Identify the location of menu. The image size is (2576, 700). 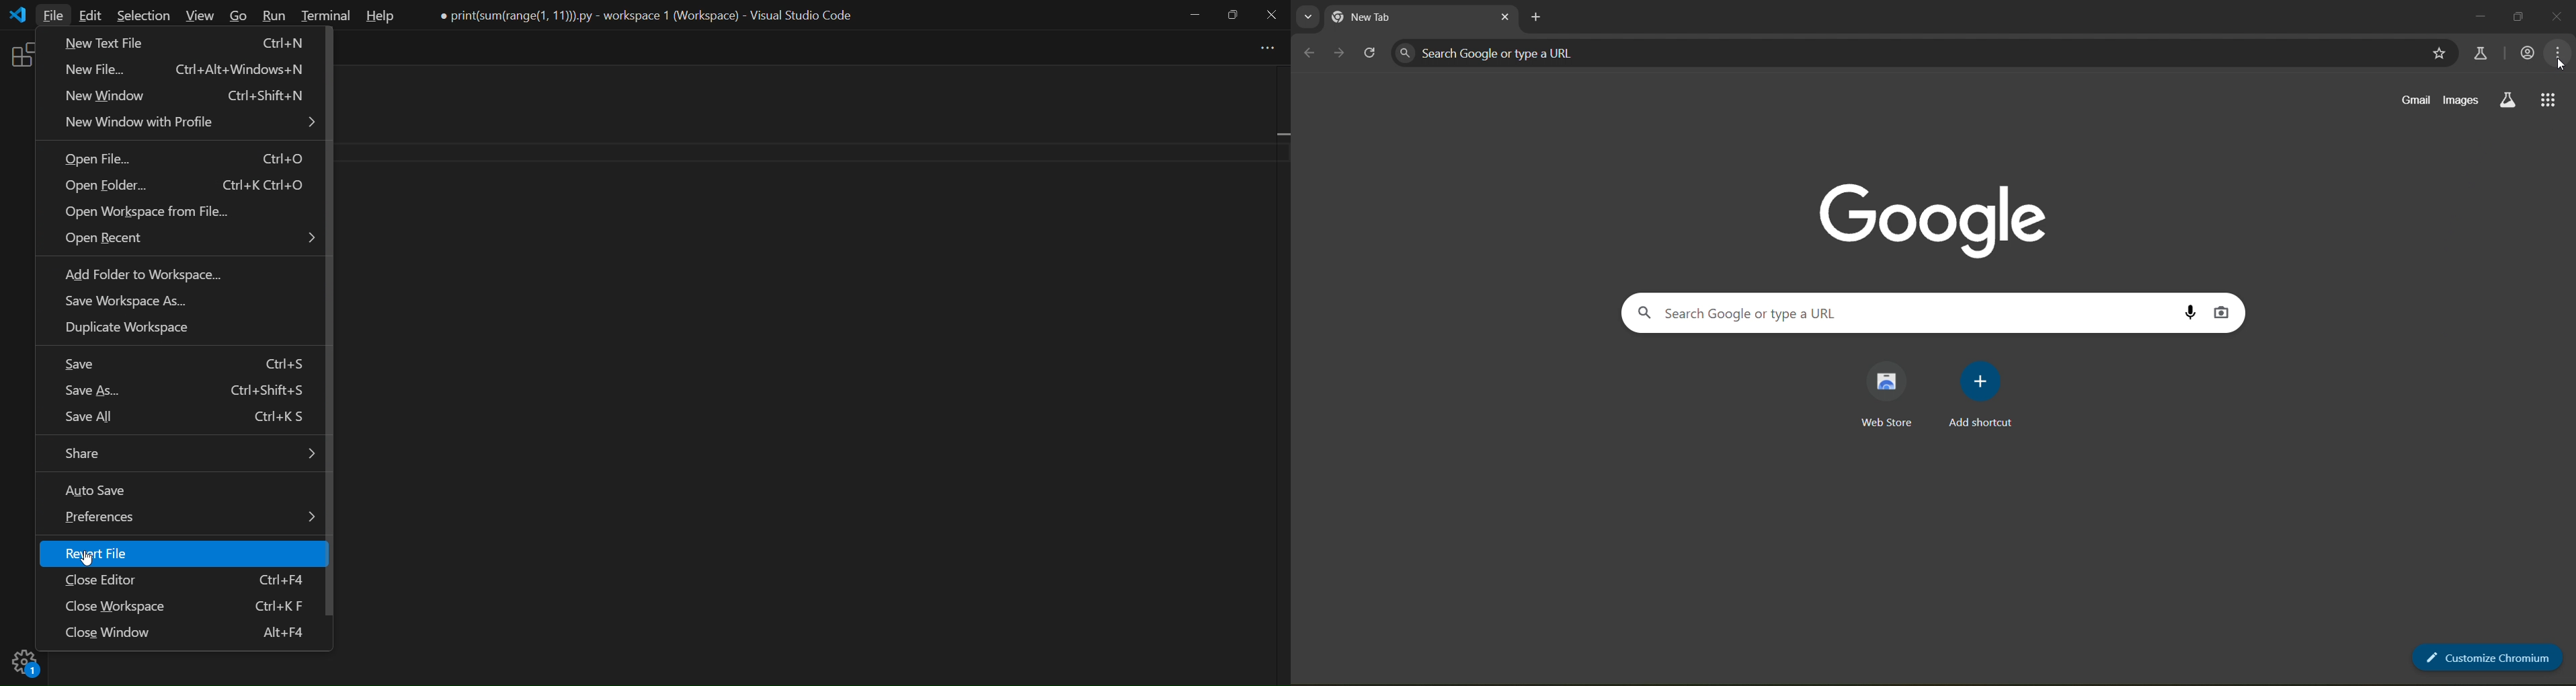
(2558, 52).